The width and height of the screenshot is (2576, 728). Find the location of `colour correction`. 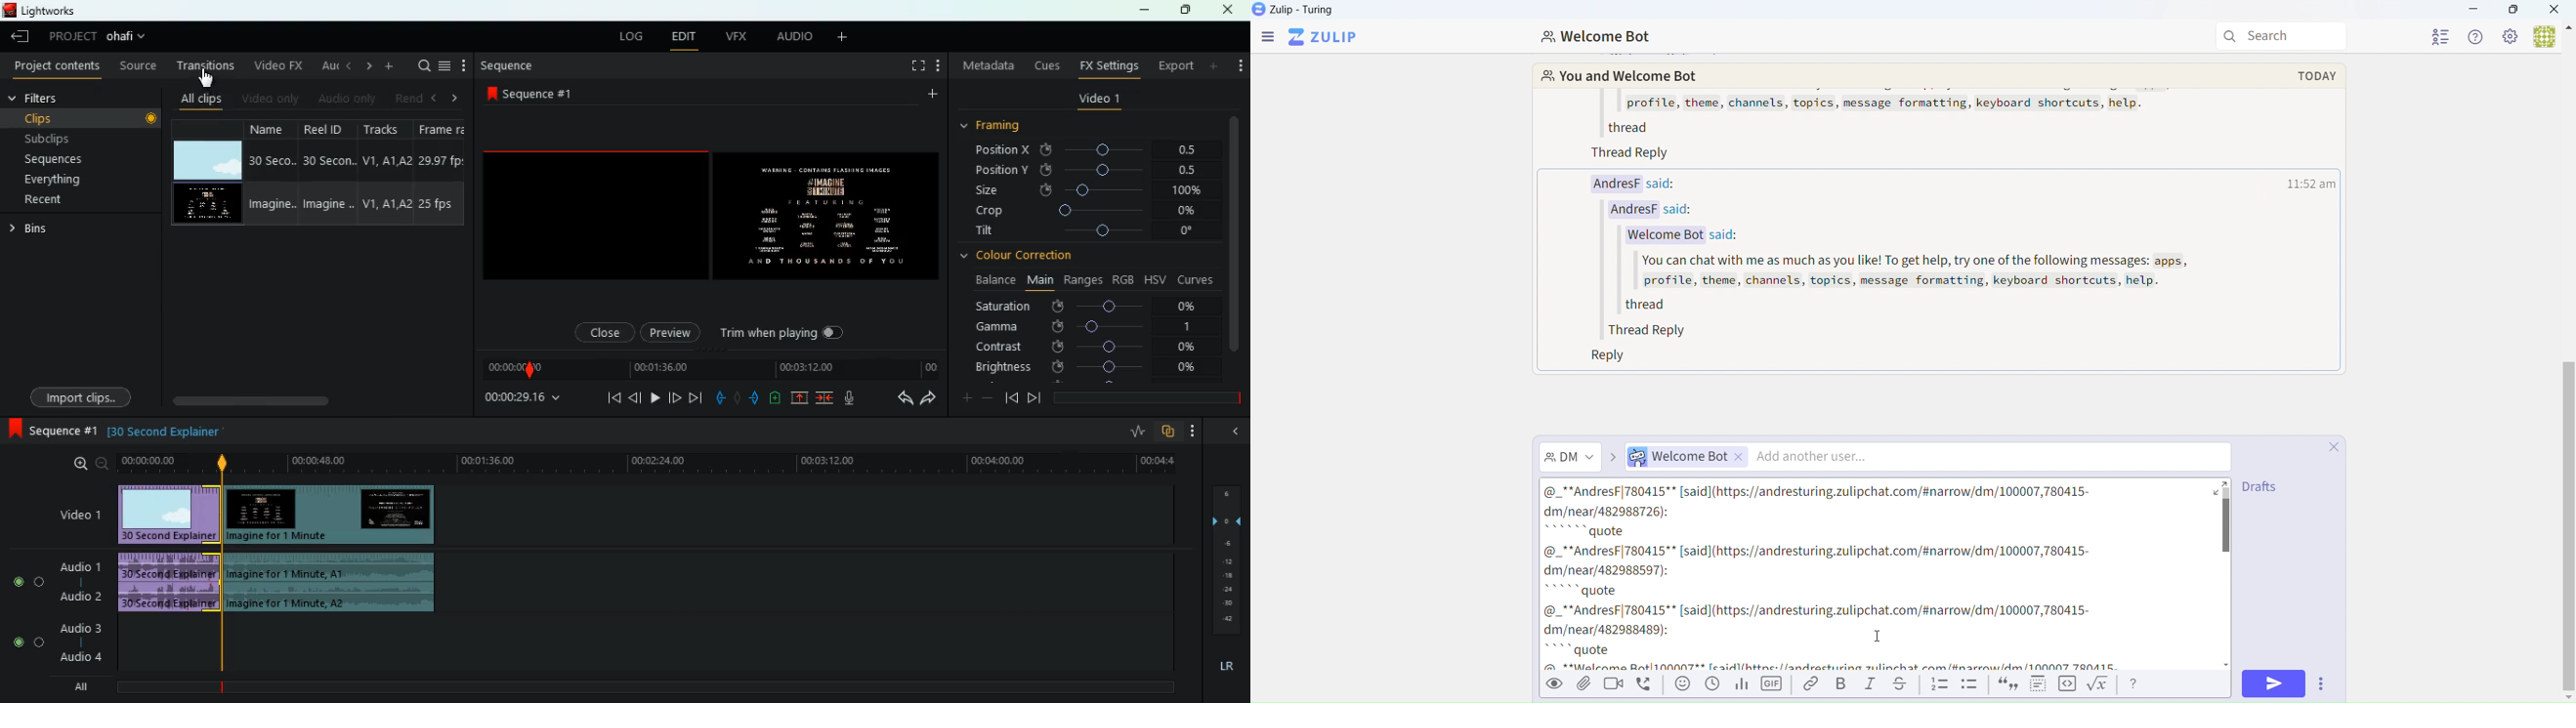

colour correction is located at coordinates (1024, 255).